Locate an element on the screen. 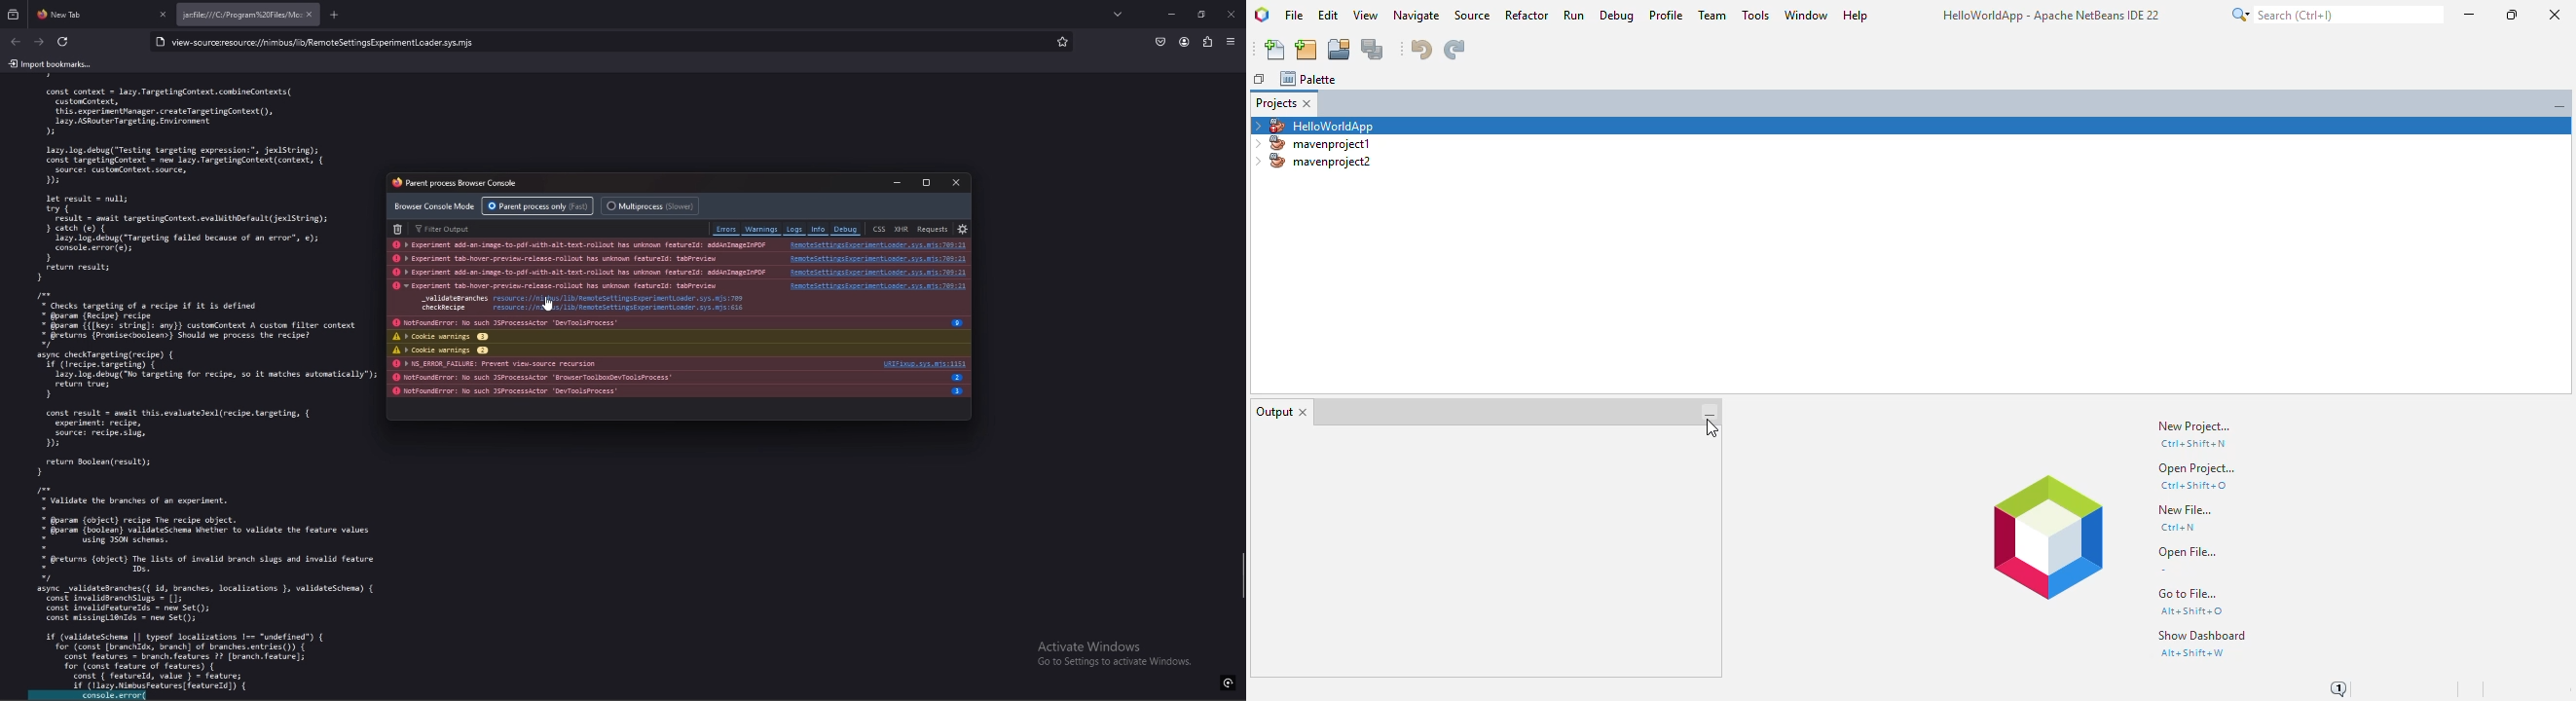 This screenshot has height=728, width=2576. shortcut for go to file is located at coordinates (2192, 611).